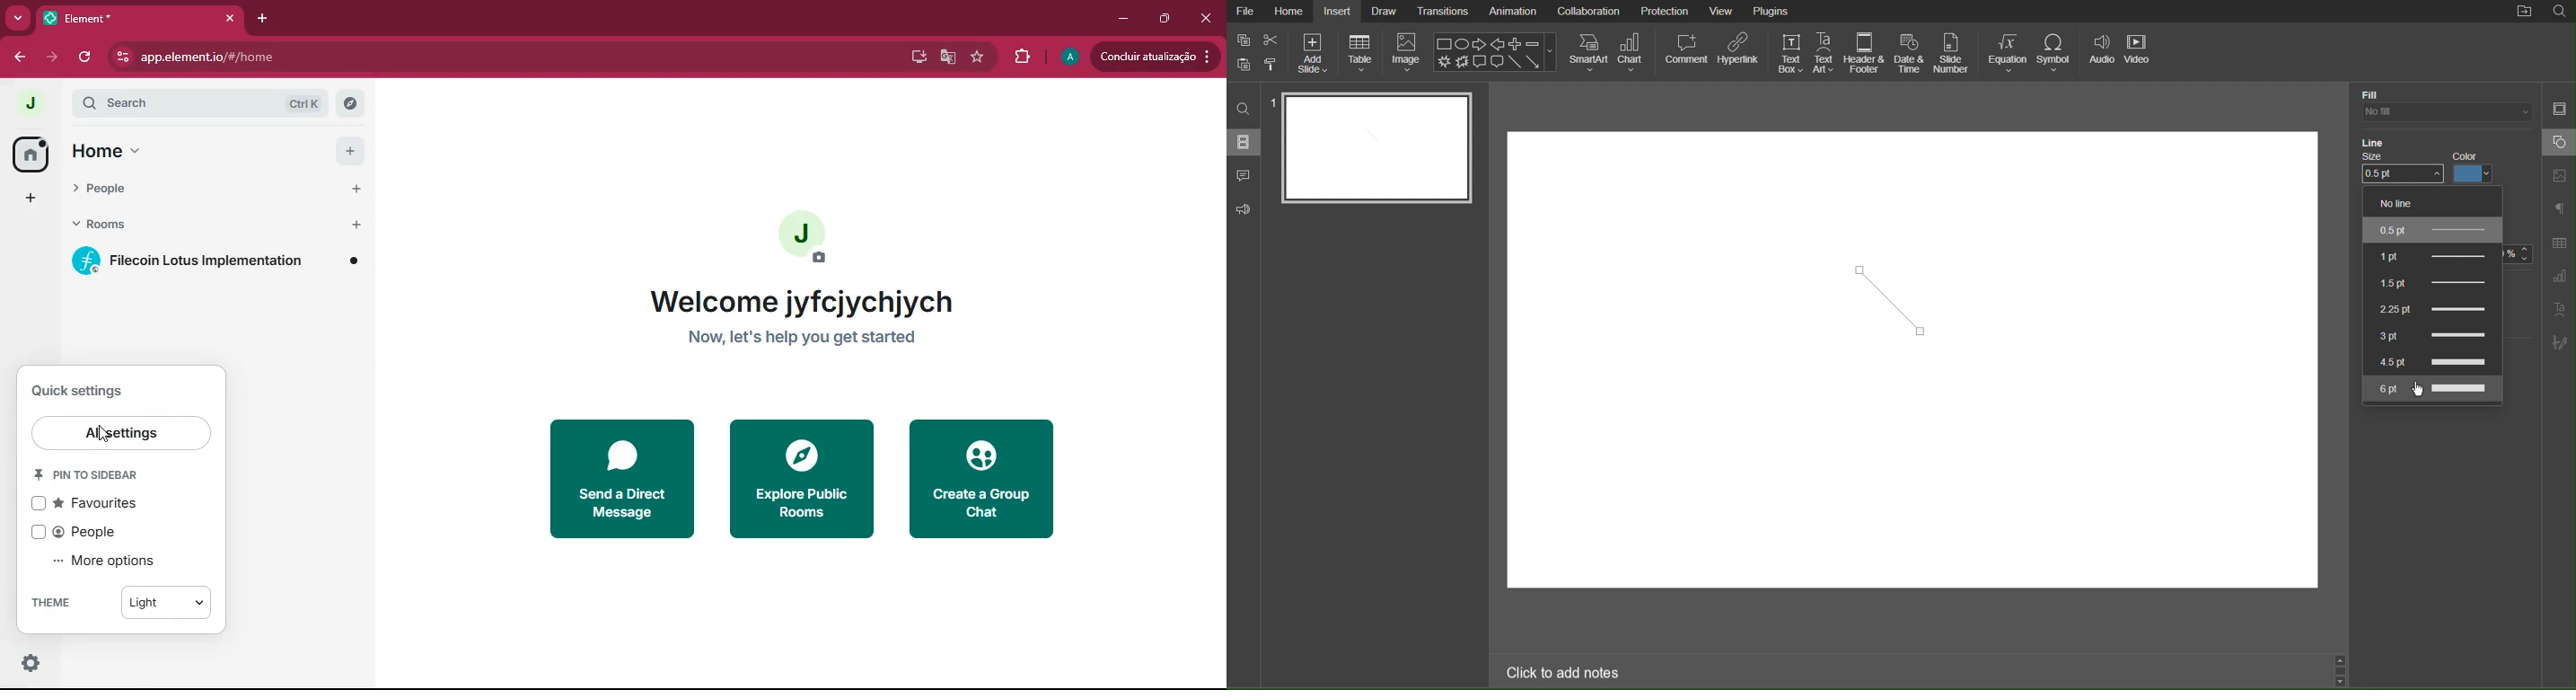 Image resolution: width=2576 pixels, height=700 pixels. I want to click on search, so click(165, 103).